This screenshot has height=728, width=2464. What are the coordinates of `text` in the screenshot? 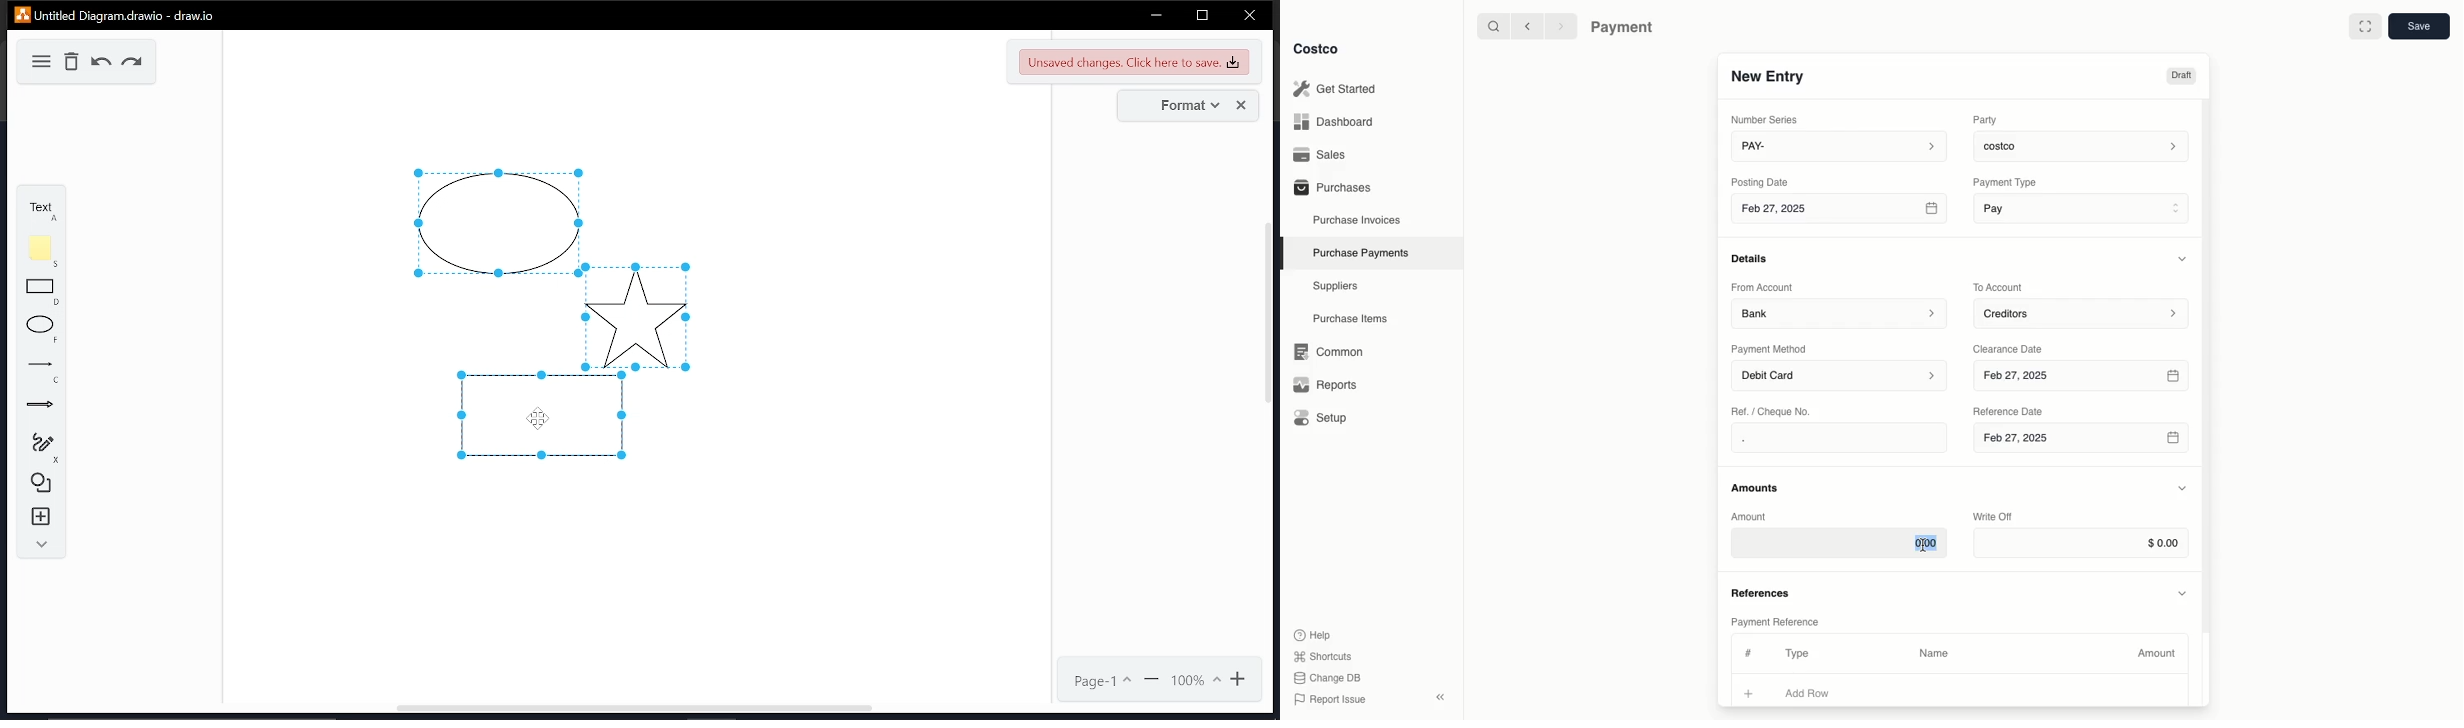 It's located at (38, 209).